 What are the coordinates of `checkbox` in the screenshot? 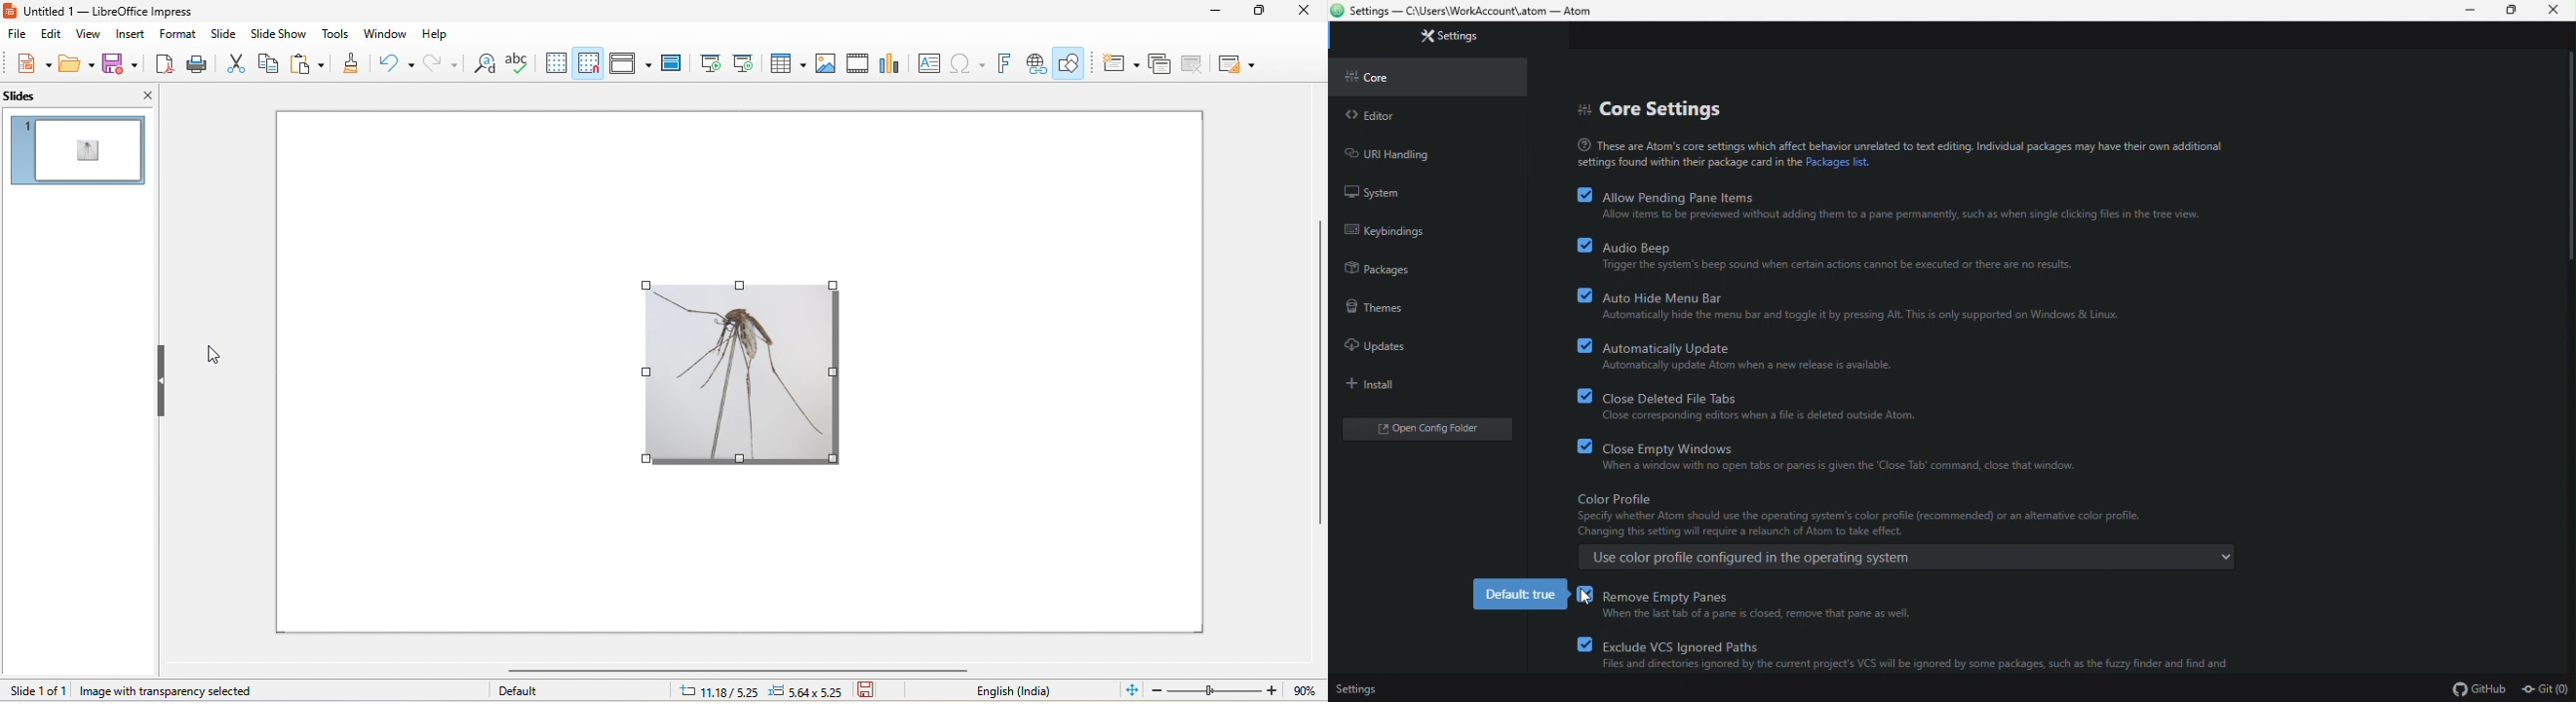 It's located at (1577, 343).